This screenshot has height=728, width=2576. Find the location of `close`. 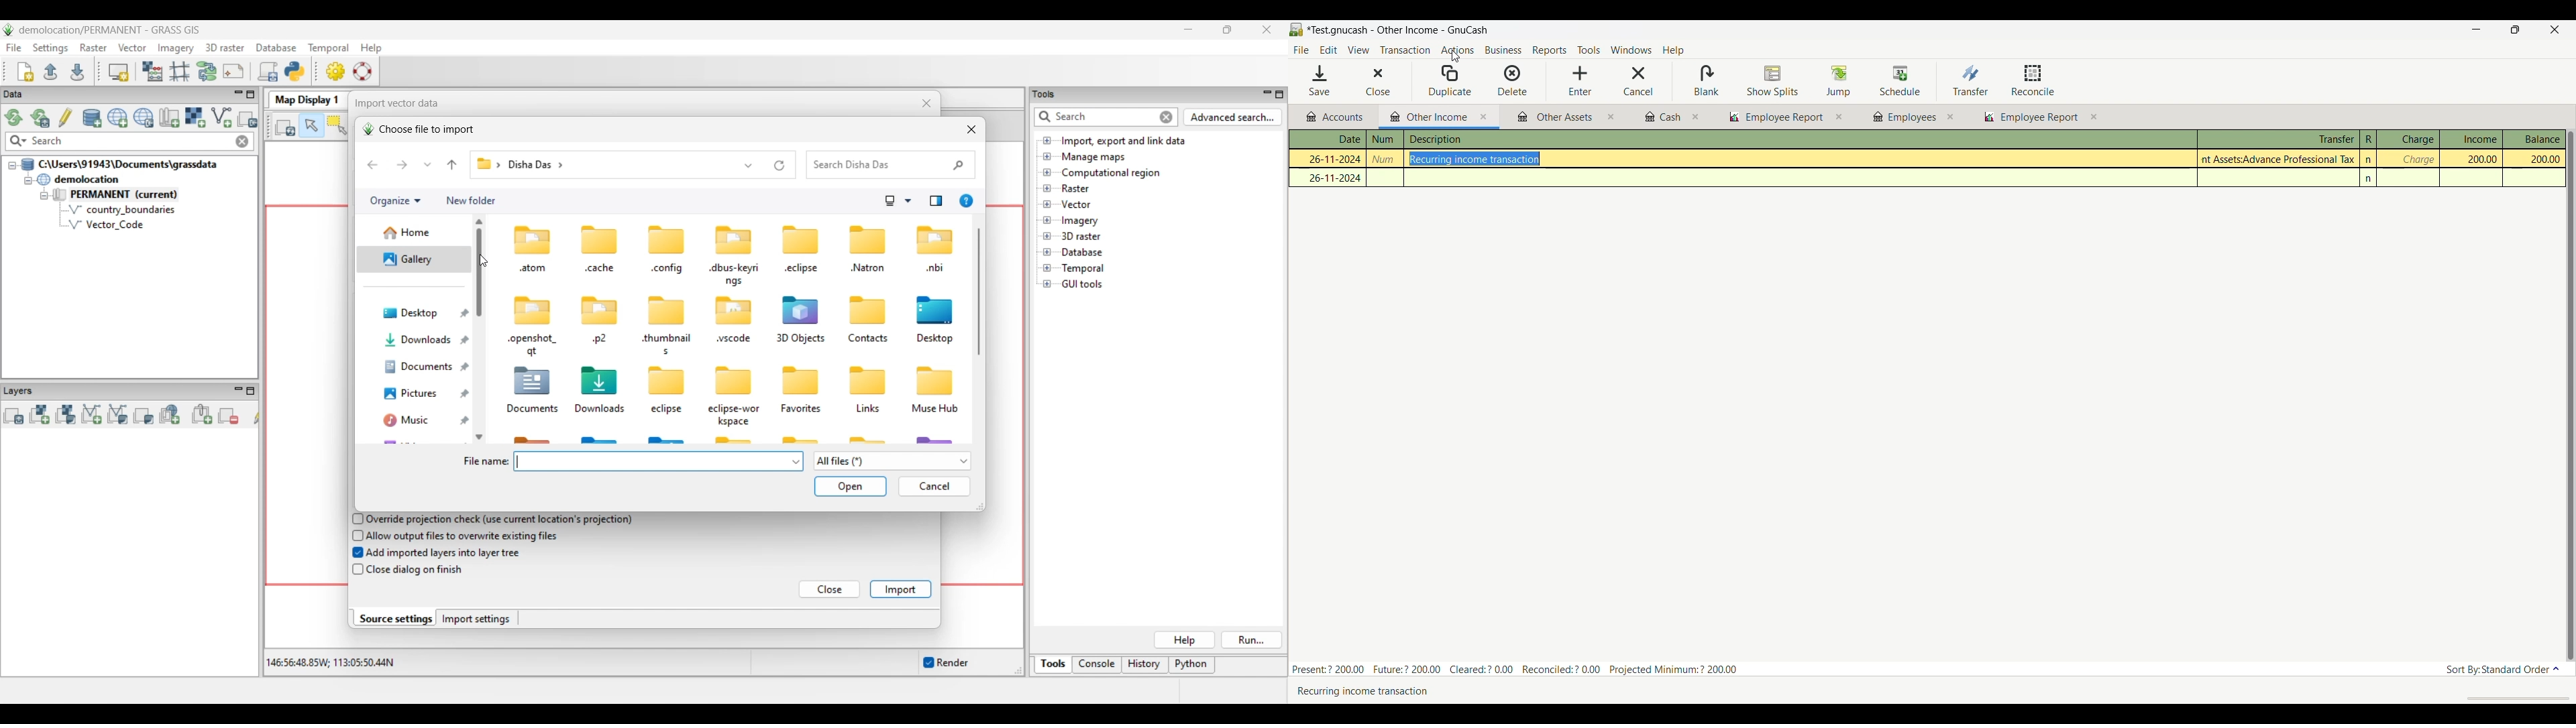

close is located at coordinates (1697, 117).